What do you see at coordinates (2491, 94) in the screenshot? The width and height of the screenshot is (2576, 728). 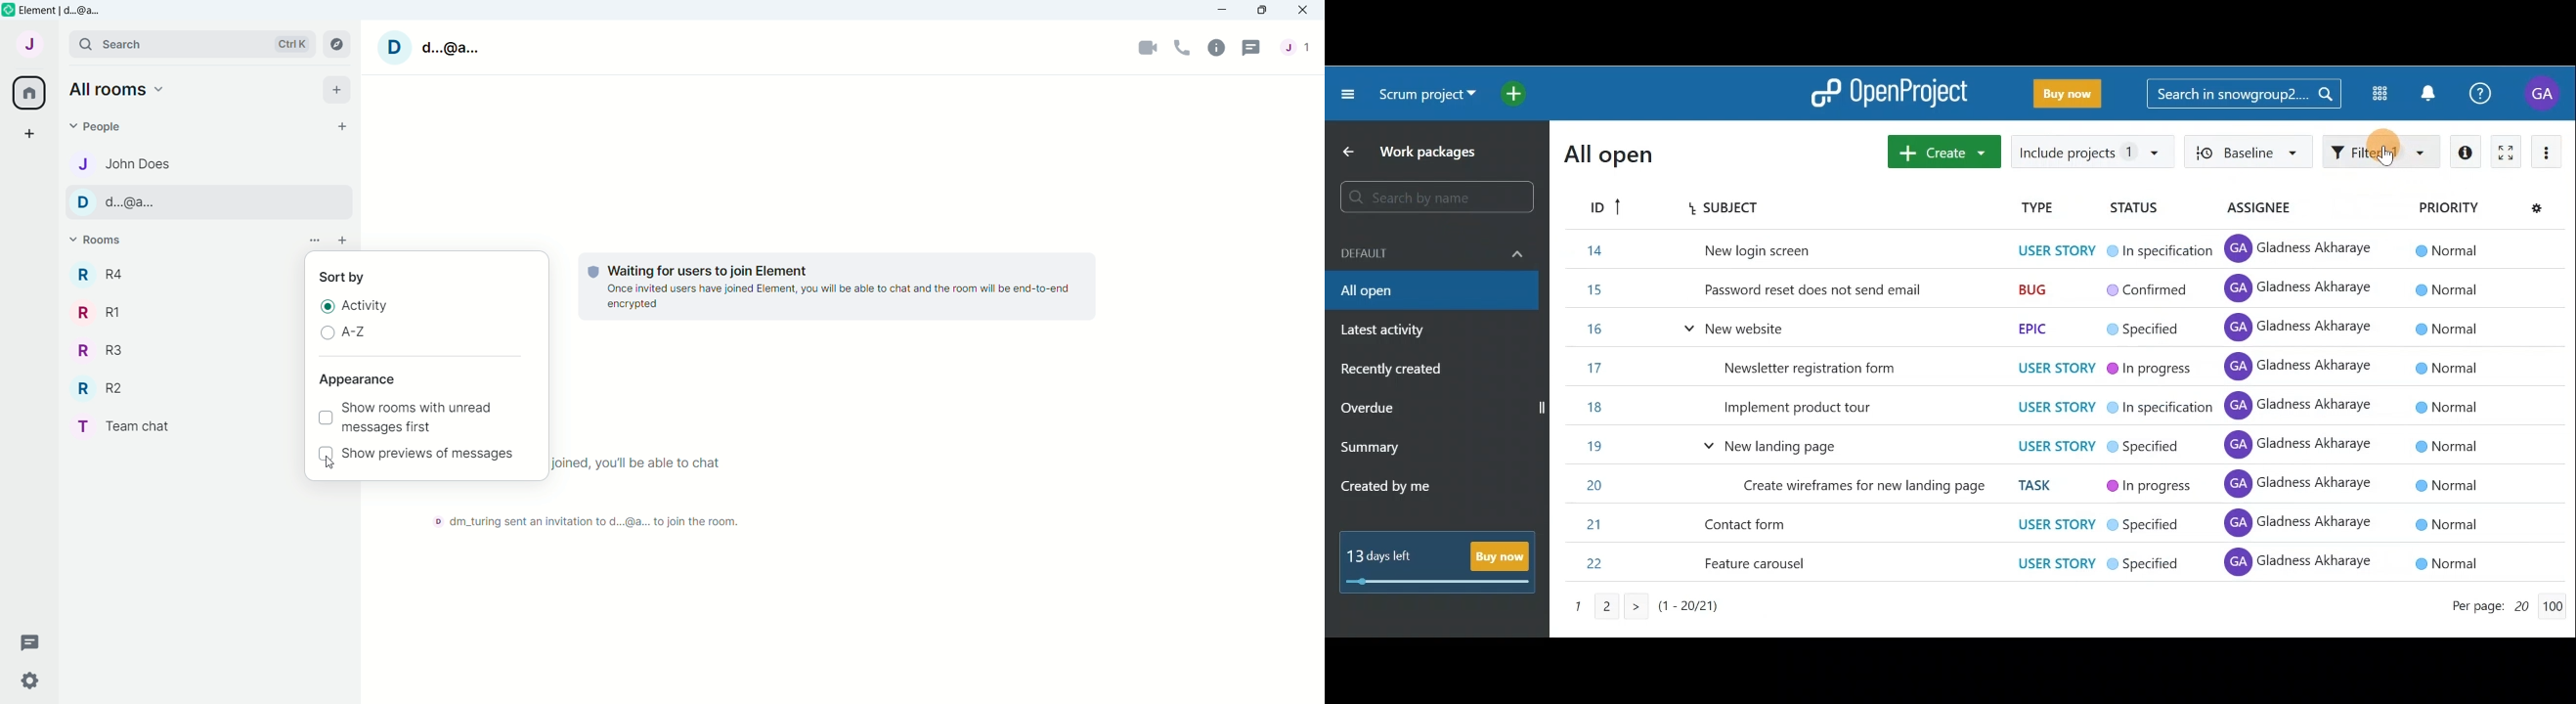 I see `Help` at bounding box center [2491, 94].